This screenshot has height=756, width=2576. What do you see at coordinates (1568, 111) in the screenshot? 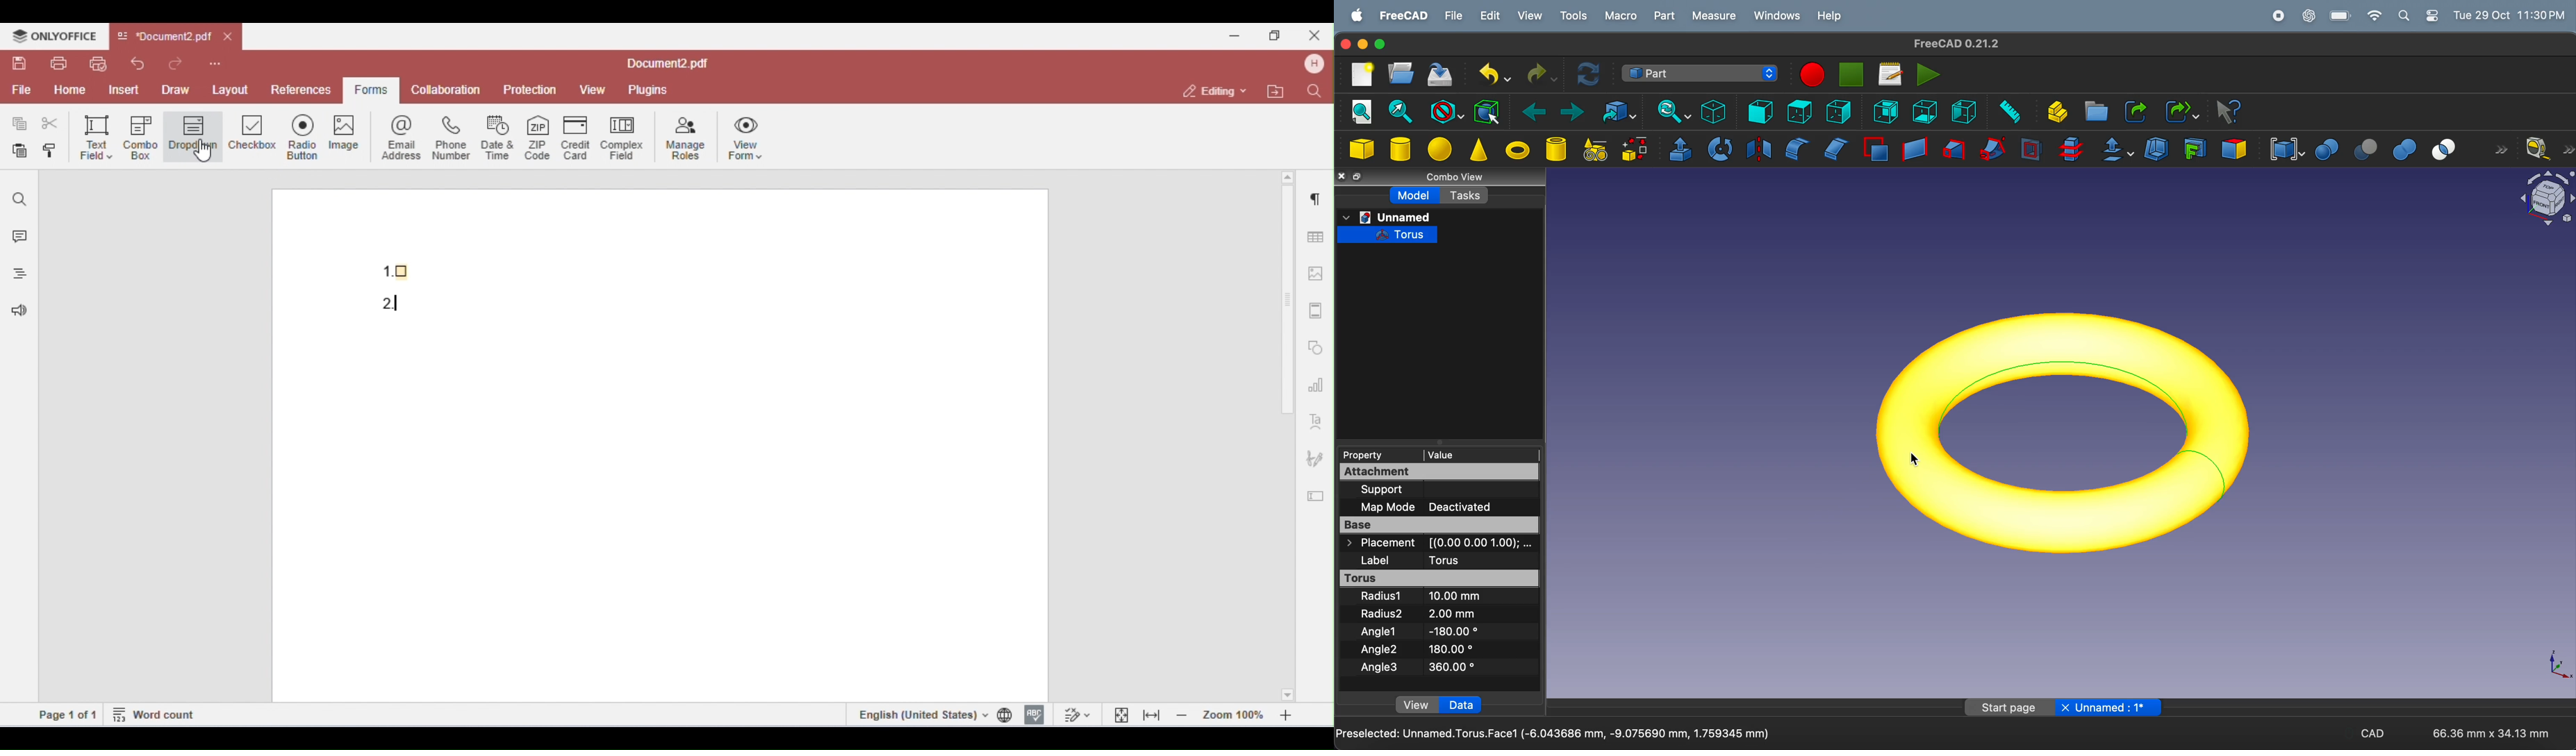
I see `forward ` at bounding box center [1568, 111].